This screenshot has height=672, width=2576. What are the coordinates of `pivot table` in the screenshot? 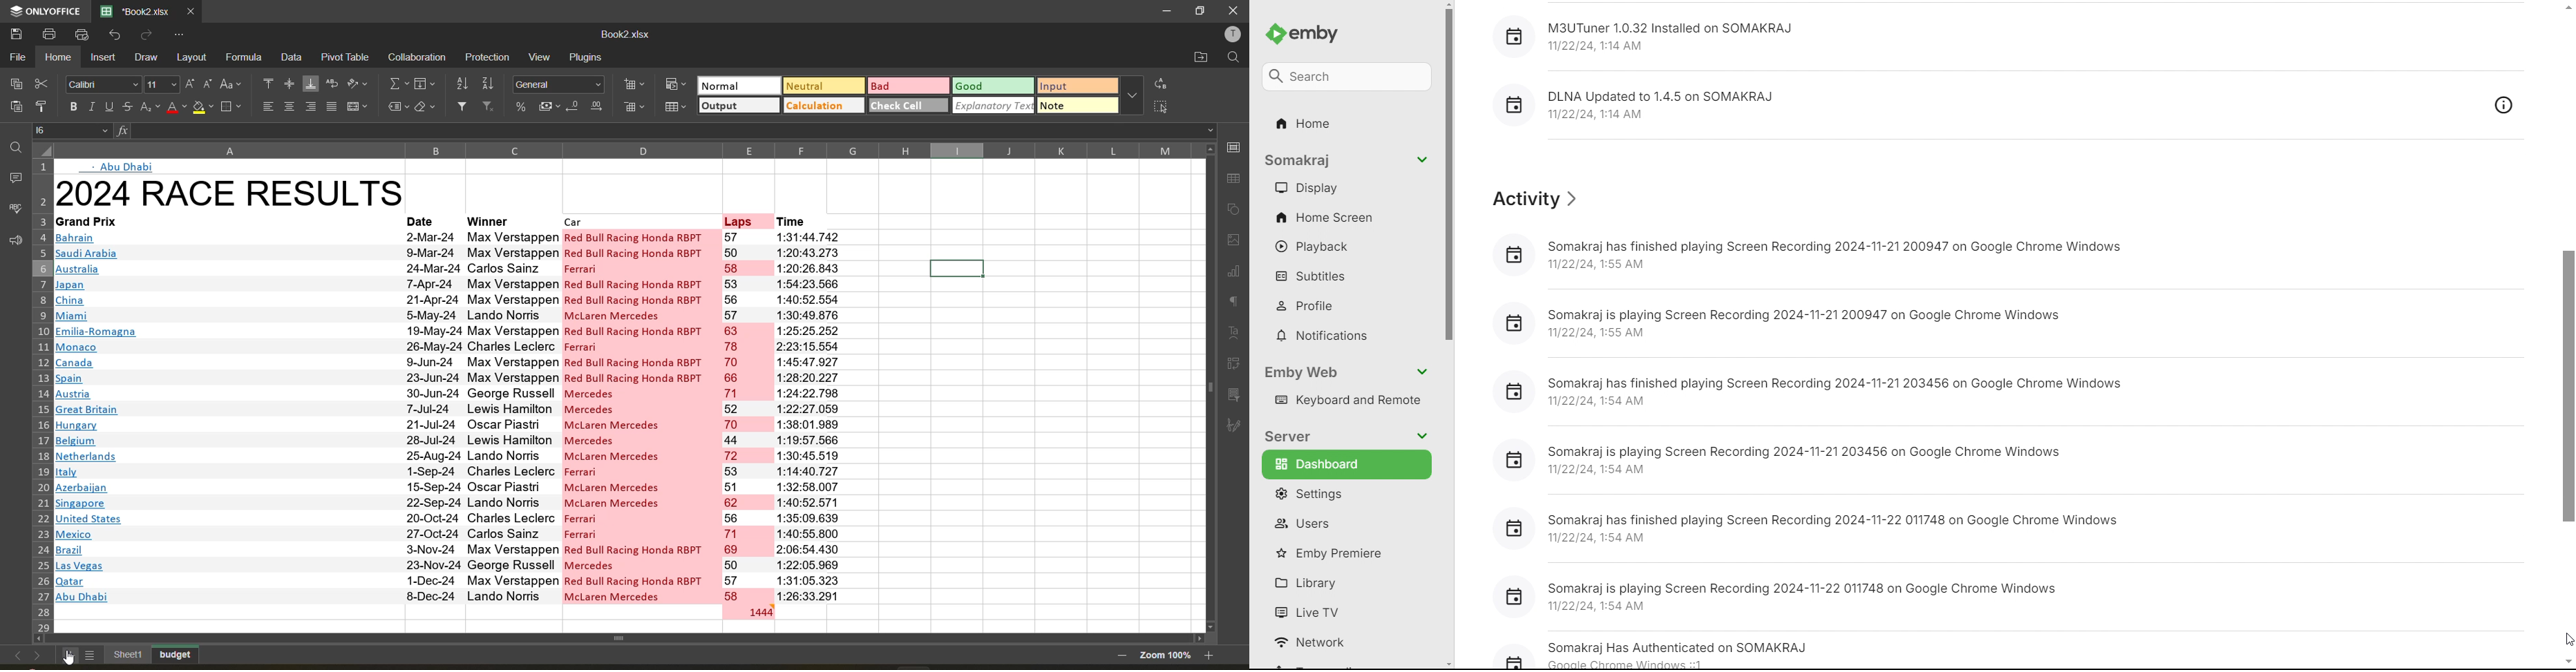 It's located at (1235, 364).